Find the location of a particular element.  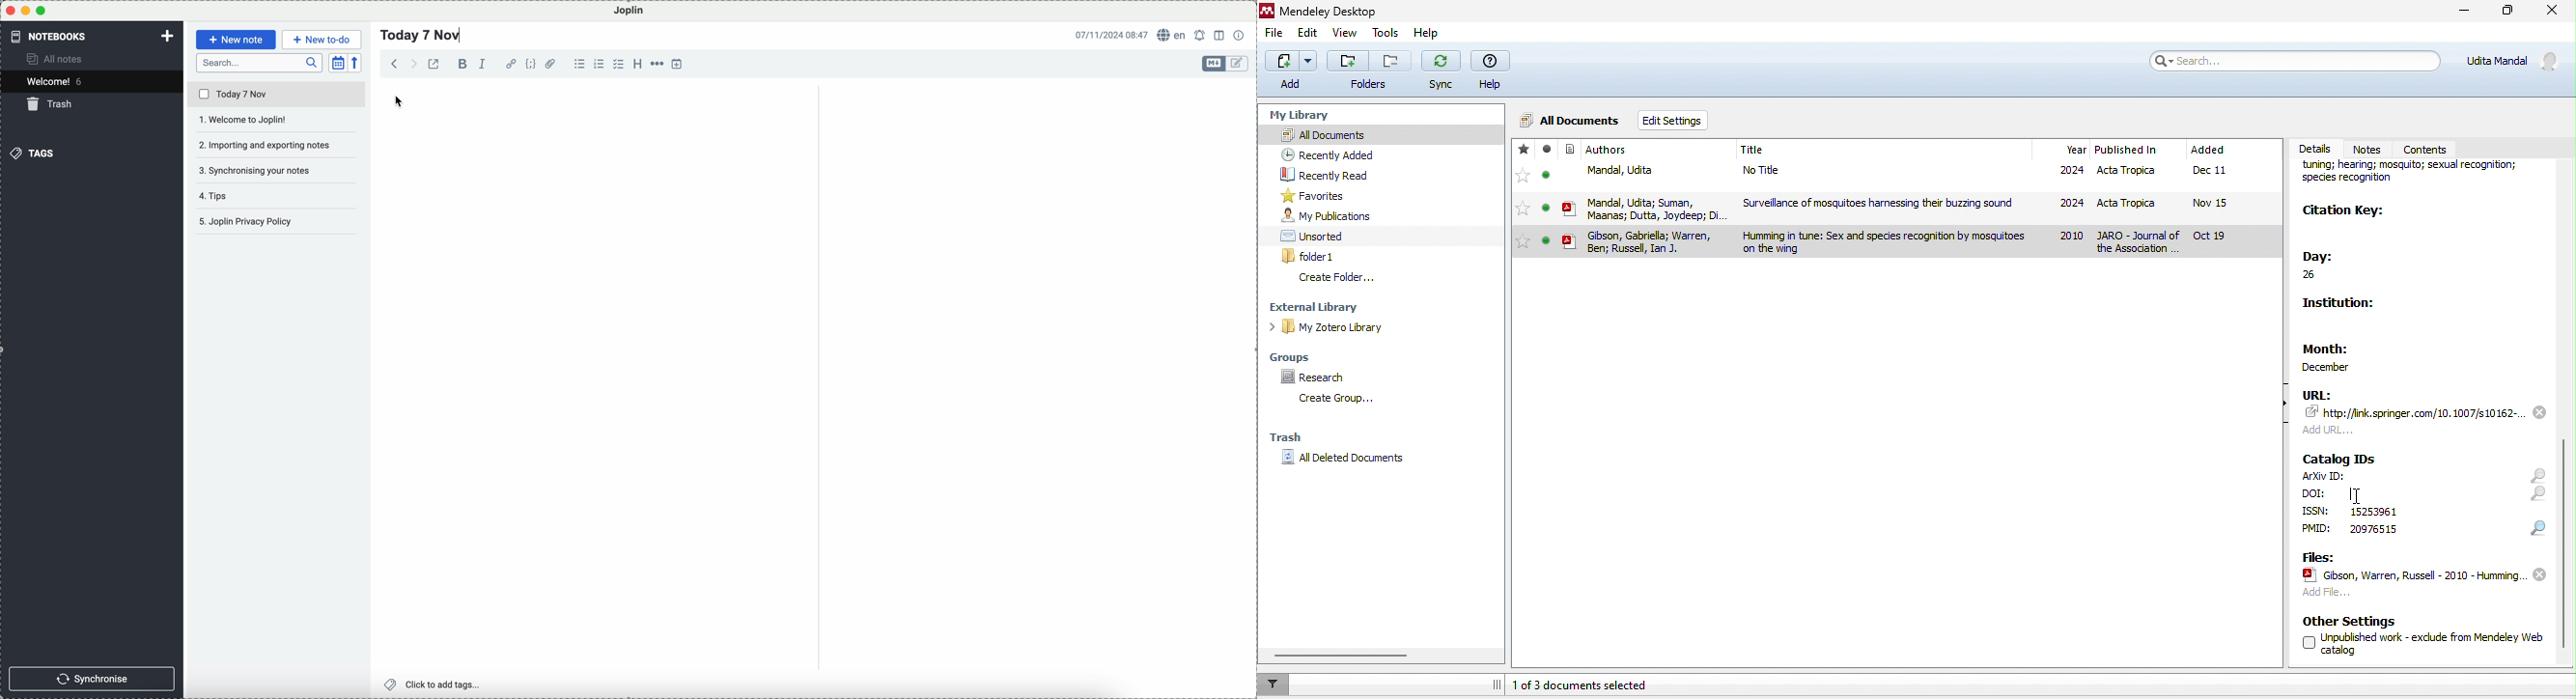

add is located at coordinates (2333, 429).